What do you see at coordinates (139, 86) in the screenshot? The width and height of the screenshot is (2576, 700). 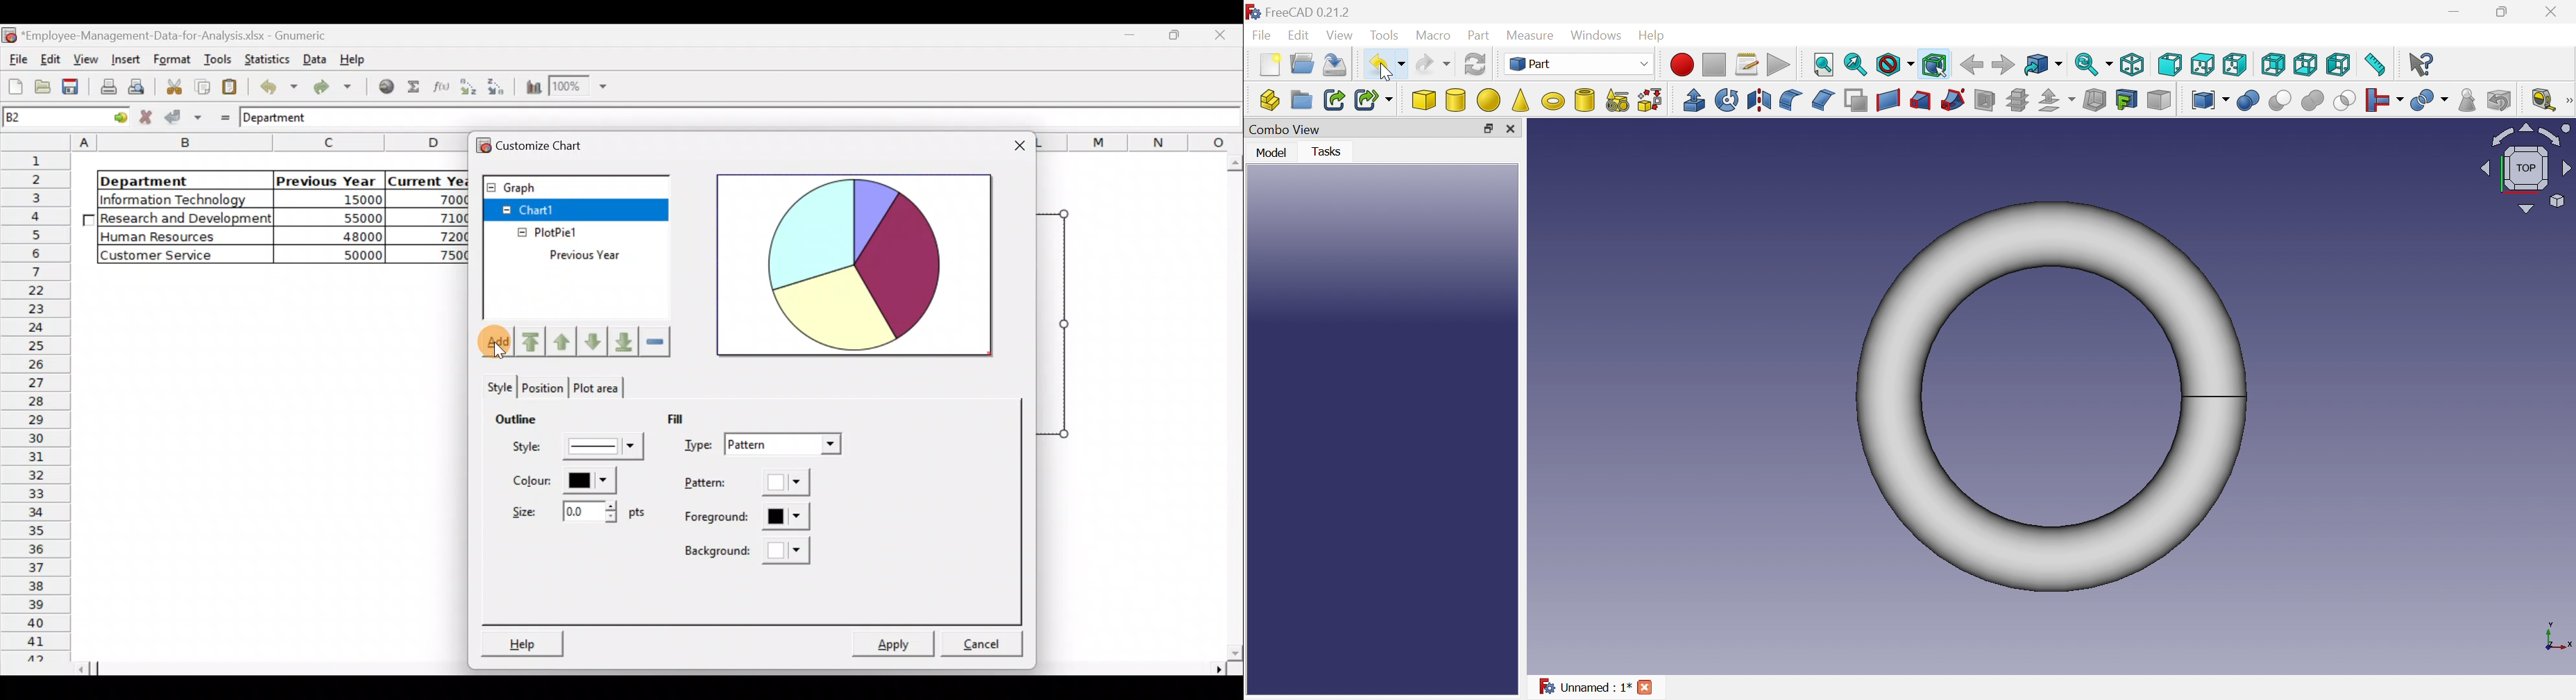 I see `Print preview` at bounding box center [139, 86].